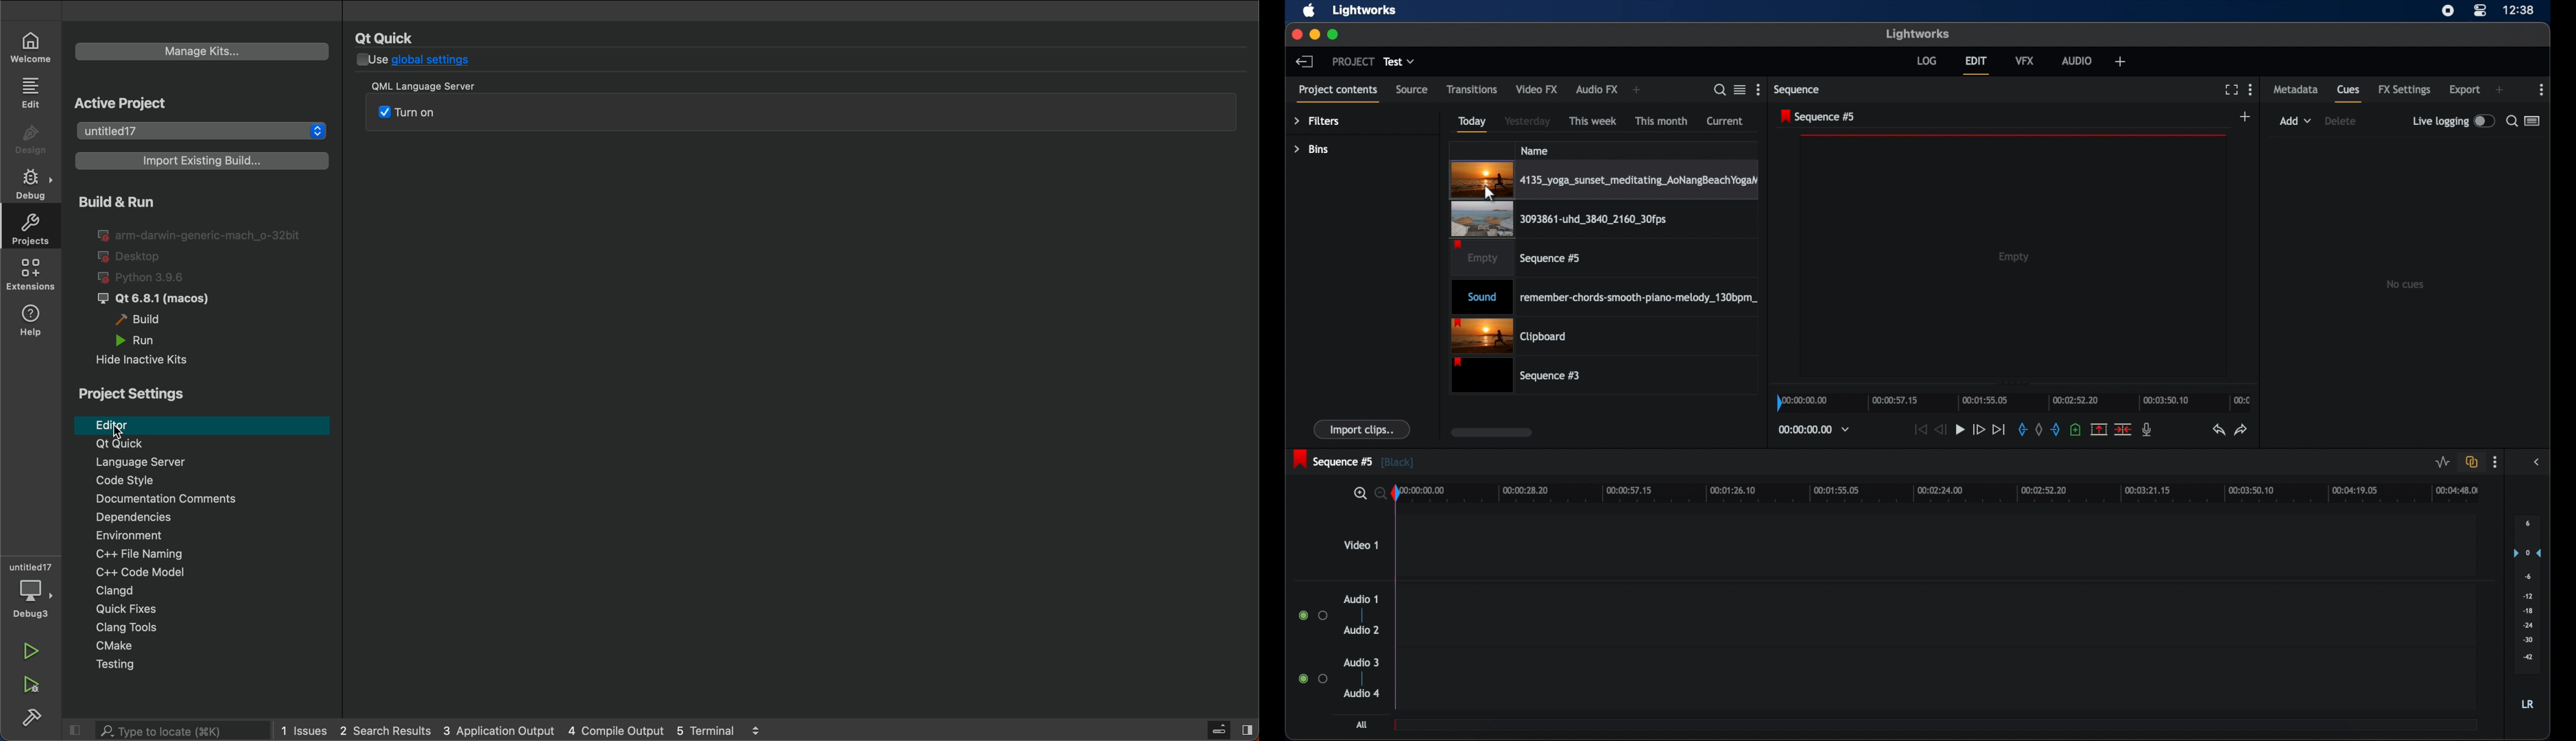 This screenshot has width=2576, height=756. What do you see at coordinates (128, 104) in the screenshot?
I see `Active Project` at bounding box center [128, 104].